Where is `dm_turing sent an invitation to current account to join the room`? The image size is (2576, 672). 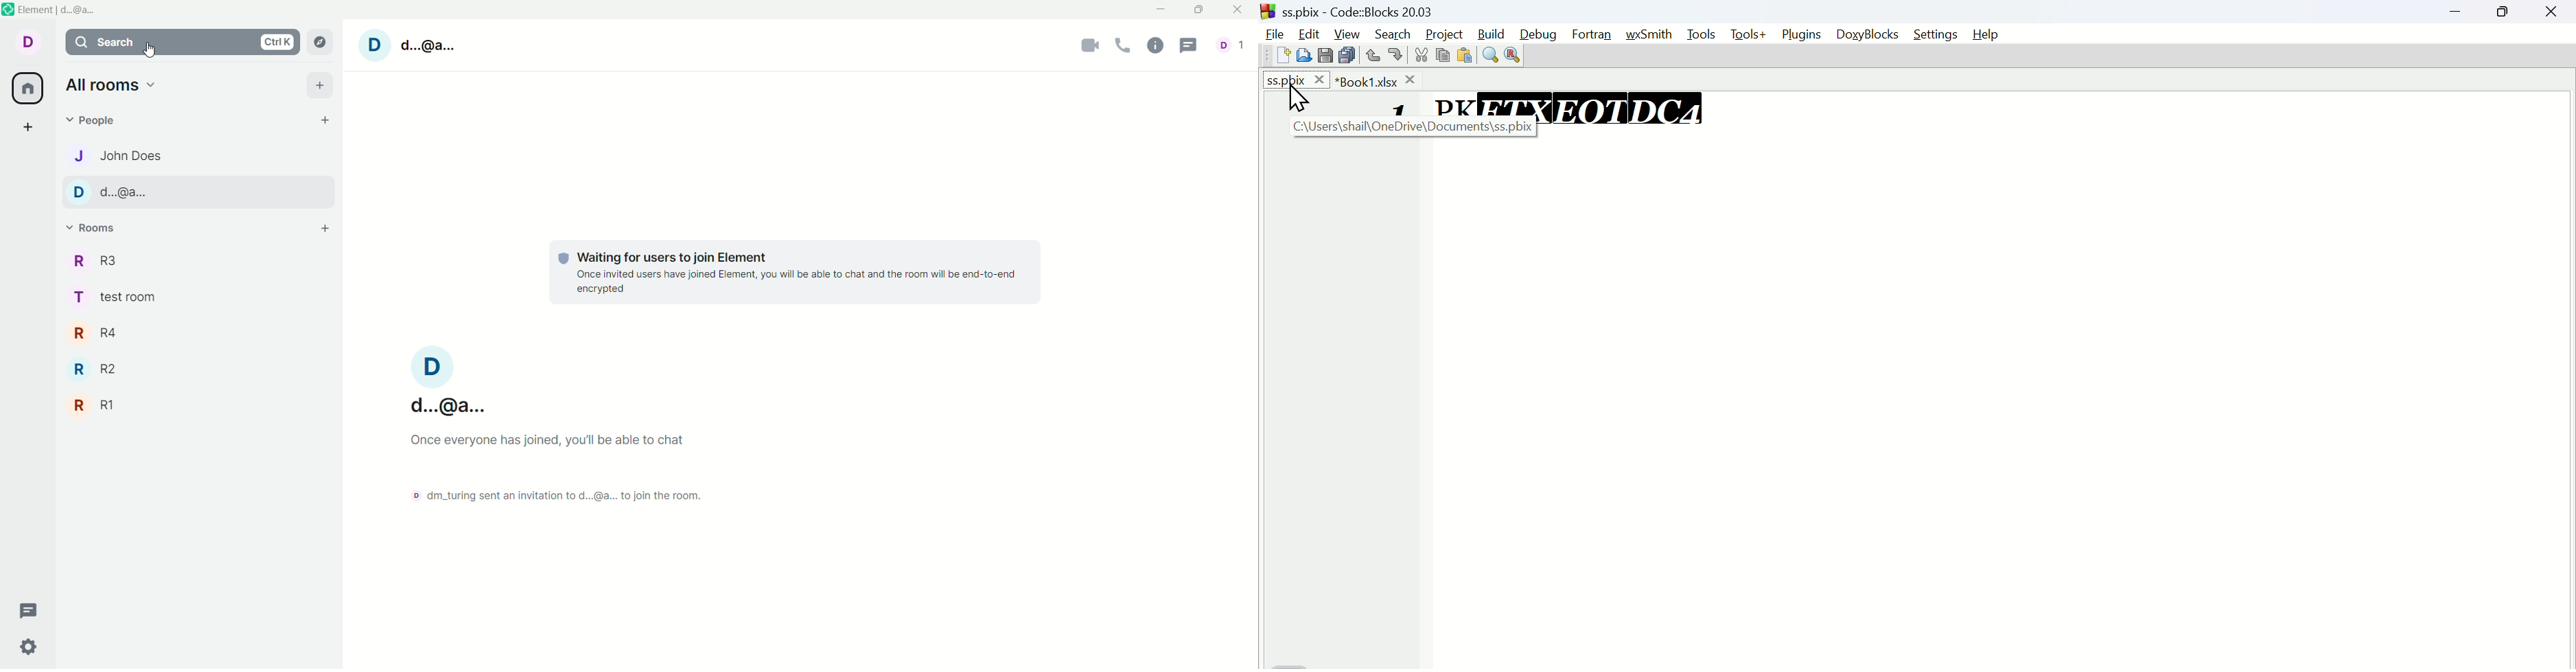 dm_turing sent an invitation to current account to join the room is located at coordinates (551, 497).